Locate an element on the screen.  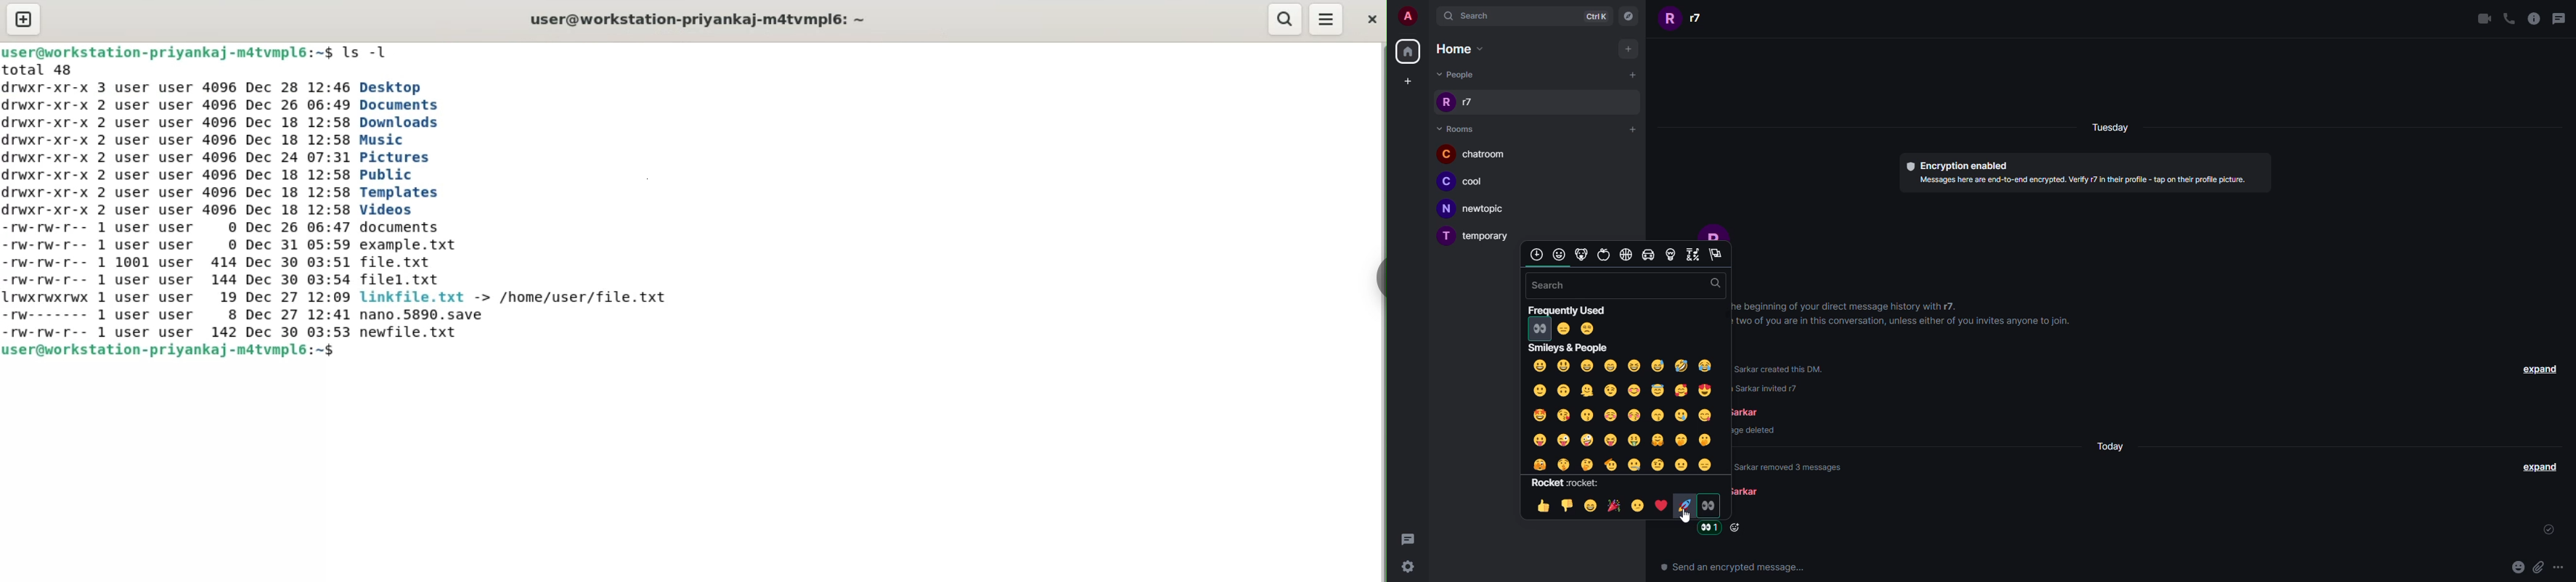
Click is located at coordinates (1732, 532).